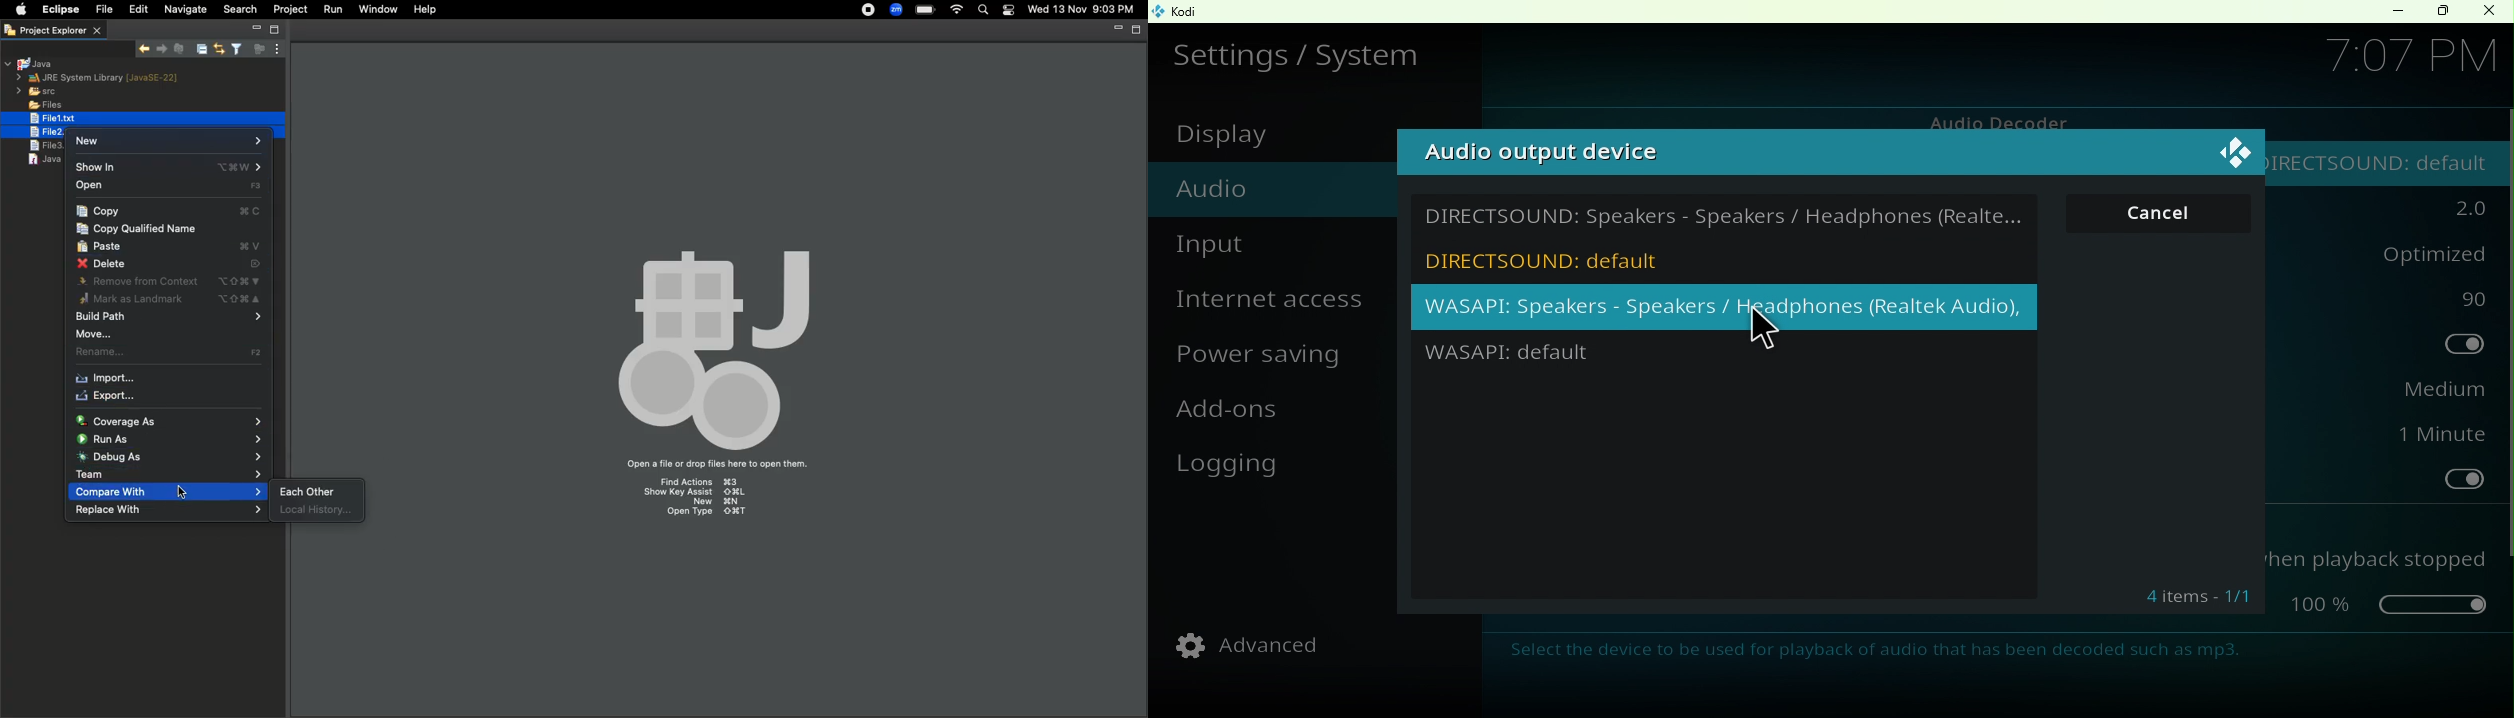 This screenshot has height=728, width=2520. What do you see at coordinates (168, 492) in the screenshot?
I see `Compare with` at bounding box center [168, 492].